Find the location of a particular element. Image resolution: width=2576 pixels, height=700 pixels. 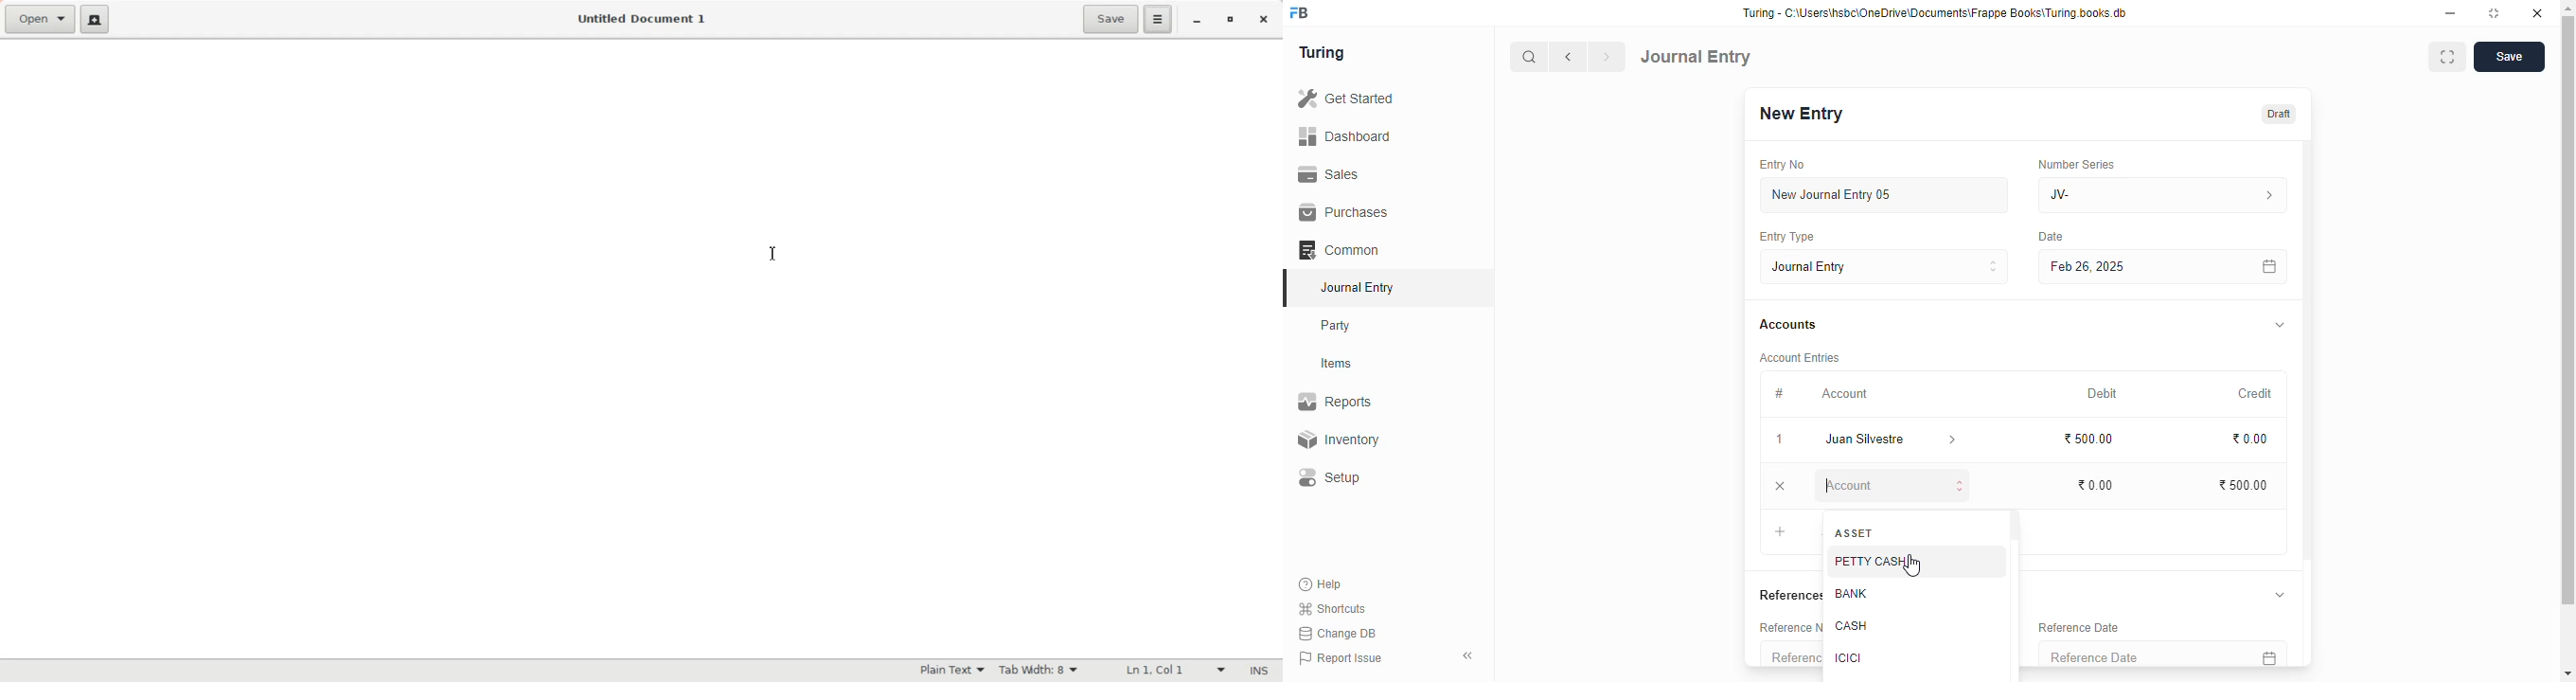

calendar icon is located at coordinates (2271, 267).